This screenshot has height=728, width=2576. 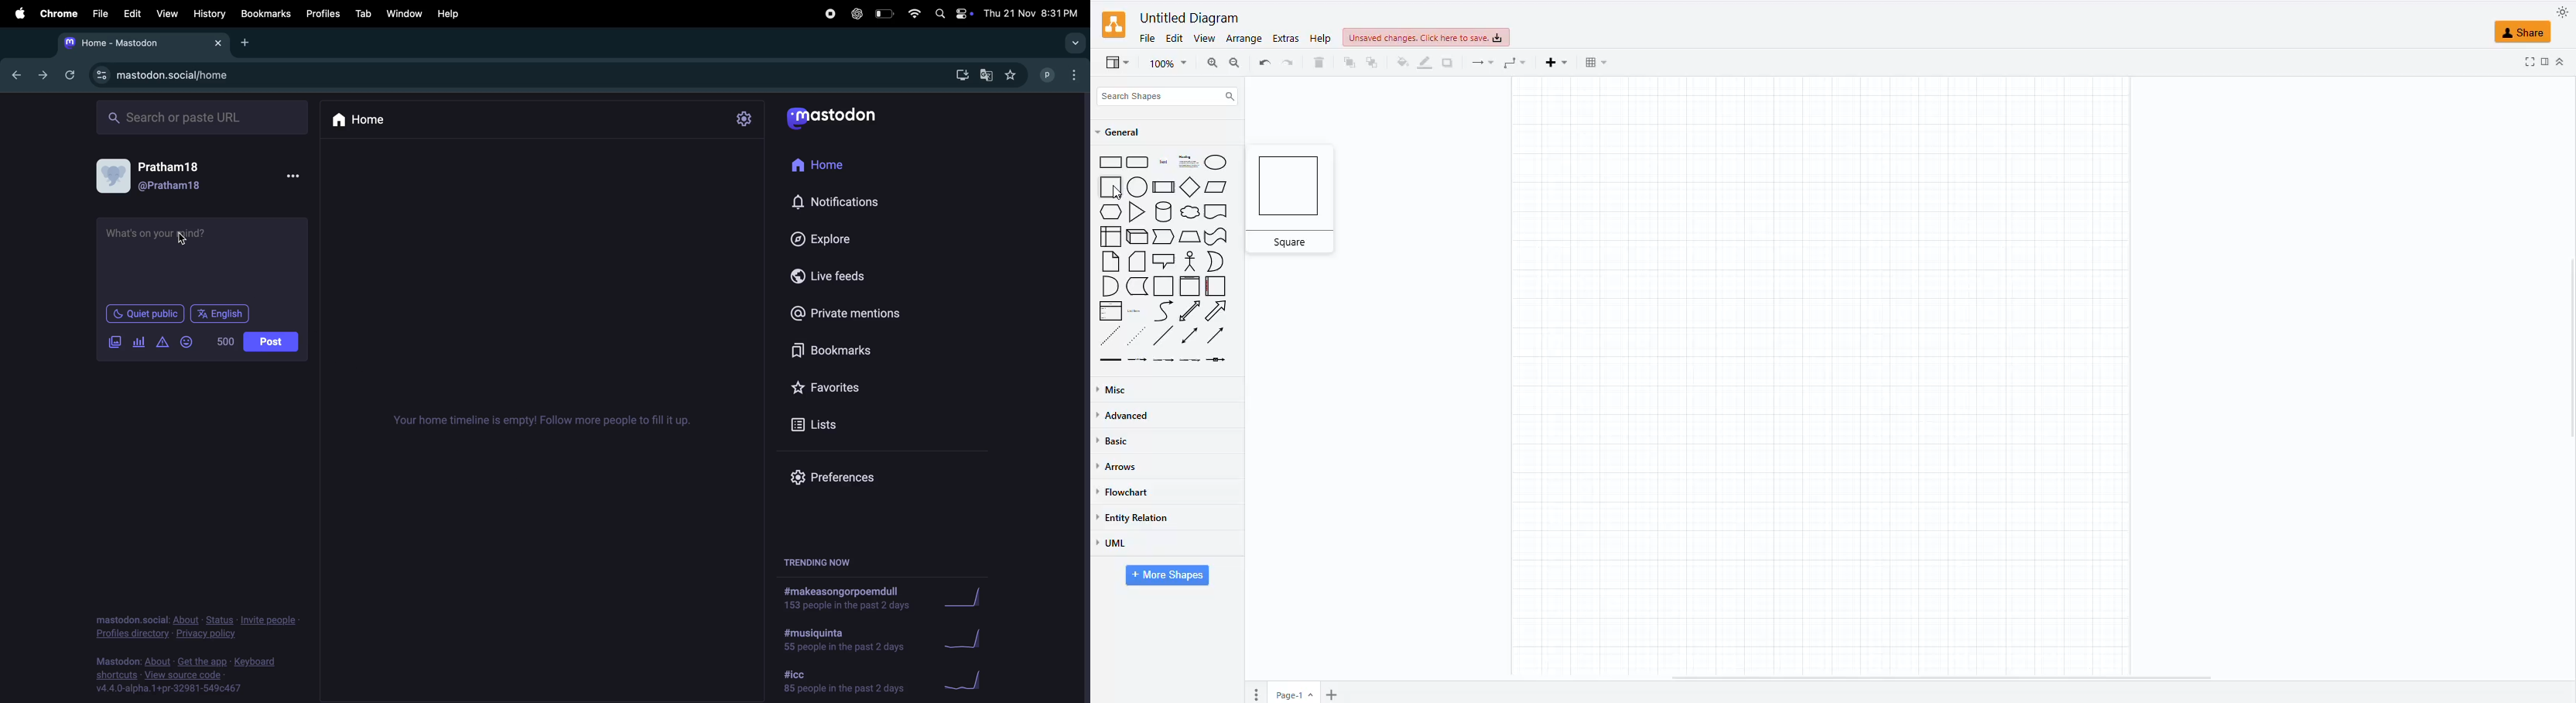 I want to click on logo, so click(x=1114, y=25).